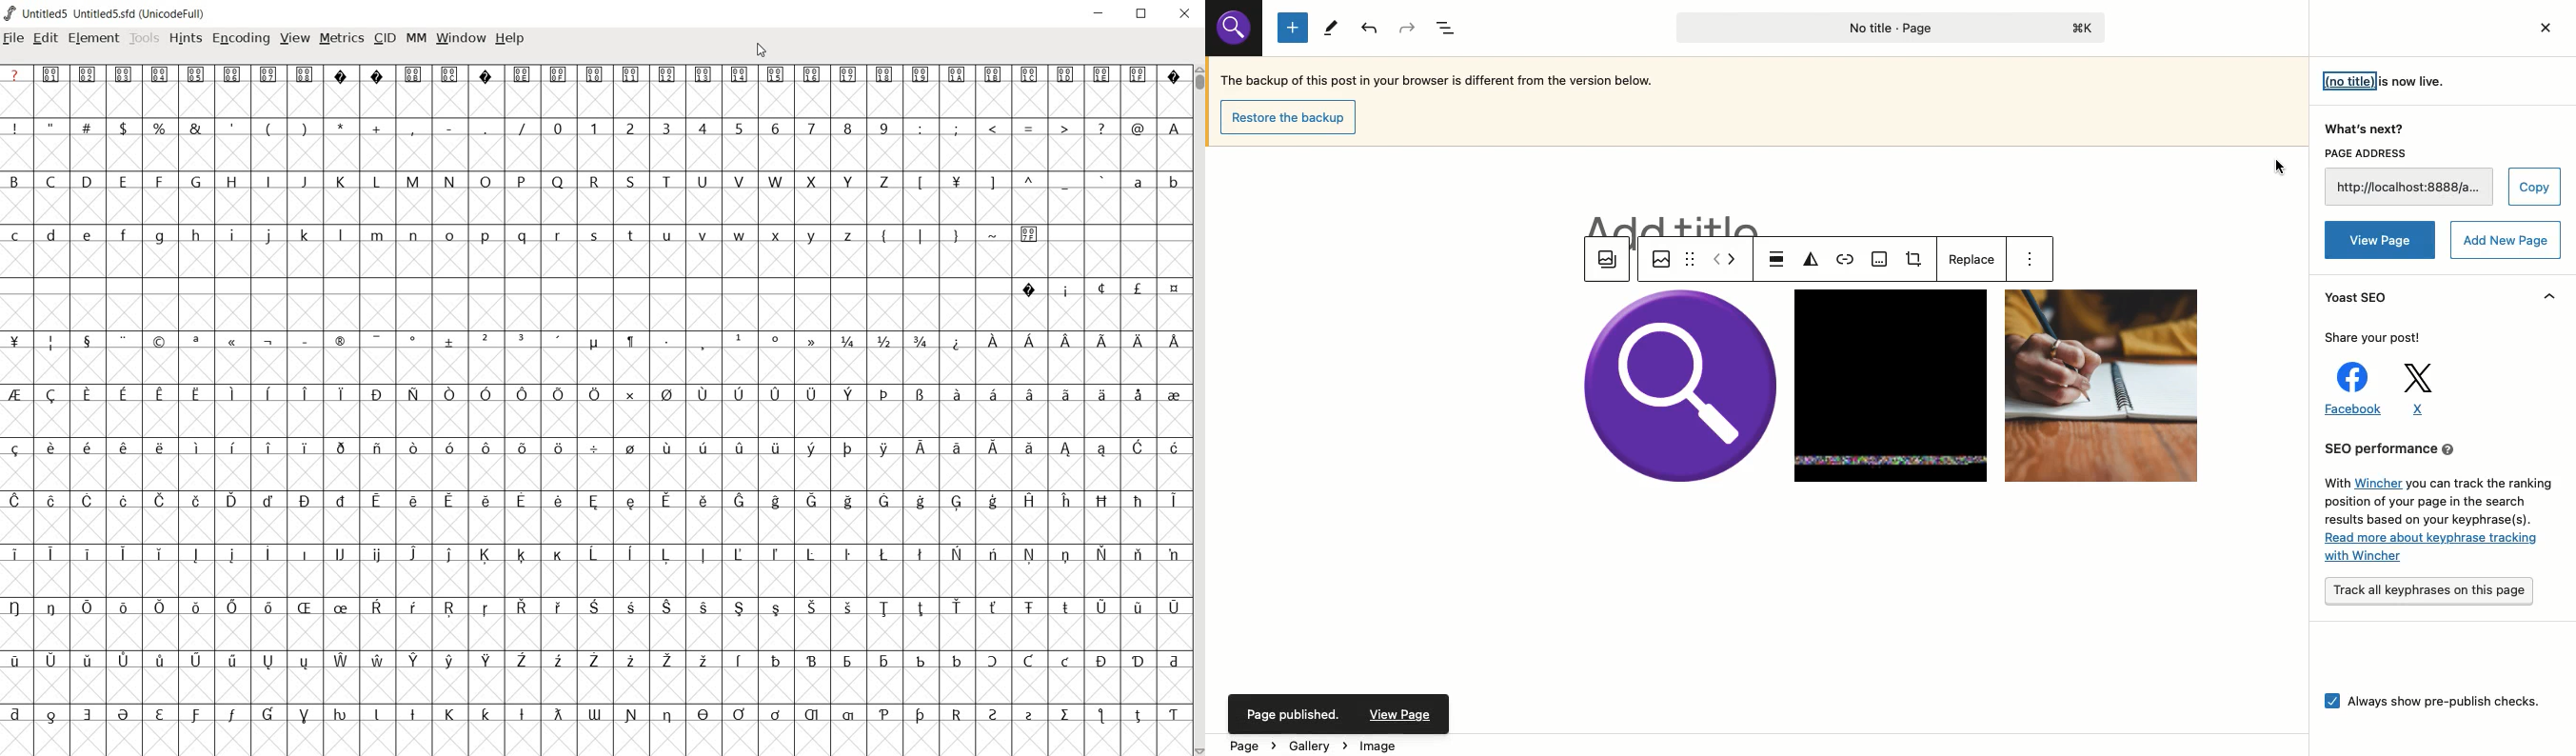 The height and width of the screenshot is (756, 2576). I want to click on t, so click(631, 235).